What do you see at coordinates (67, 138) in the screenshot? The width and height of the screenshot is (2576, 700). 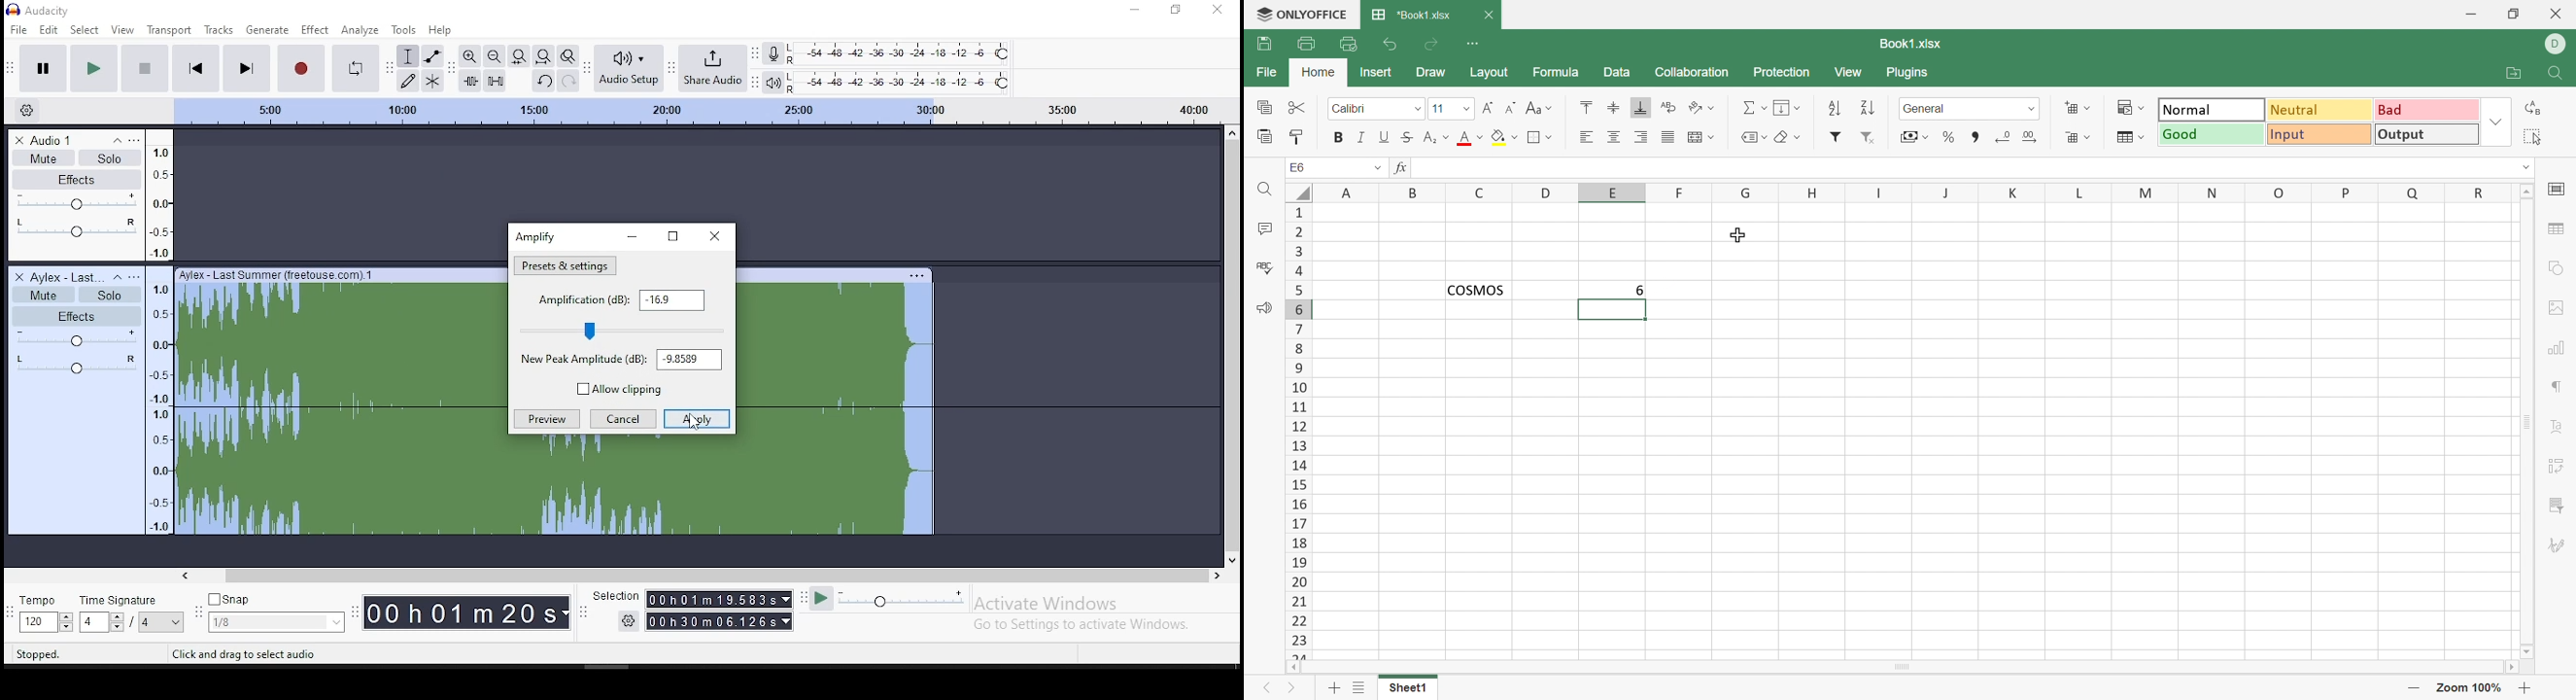 I see `audio track name` at bounding box center [67, 138].